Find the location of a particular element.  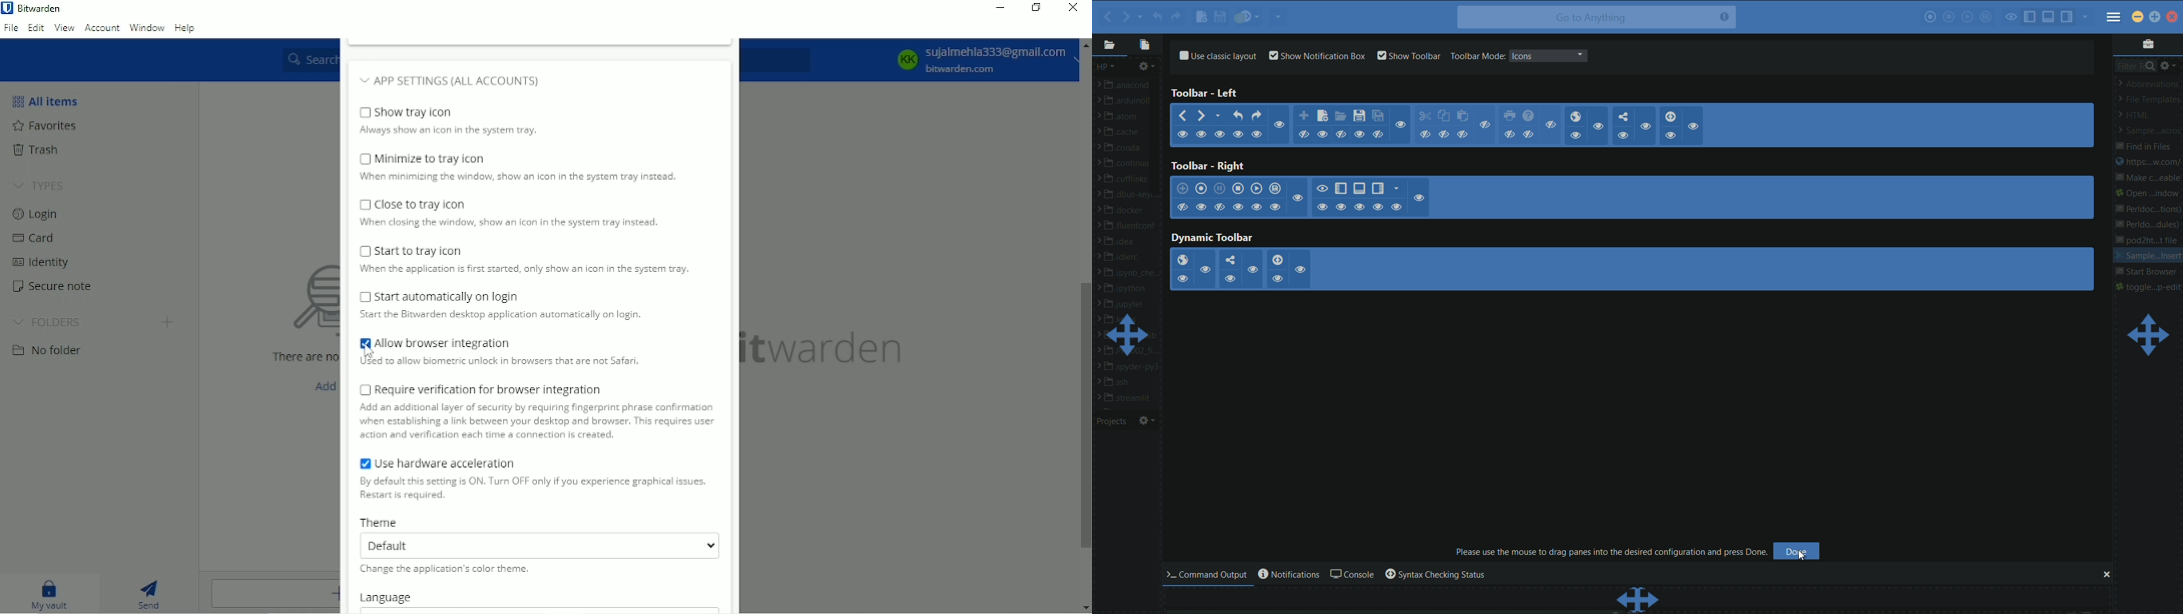

Theme is located at coordinates (380, 521).